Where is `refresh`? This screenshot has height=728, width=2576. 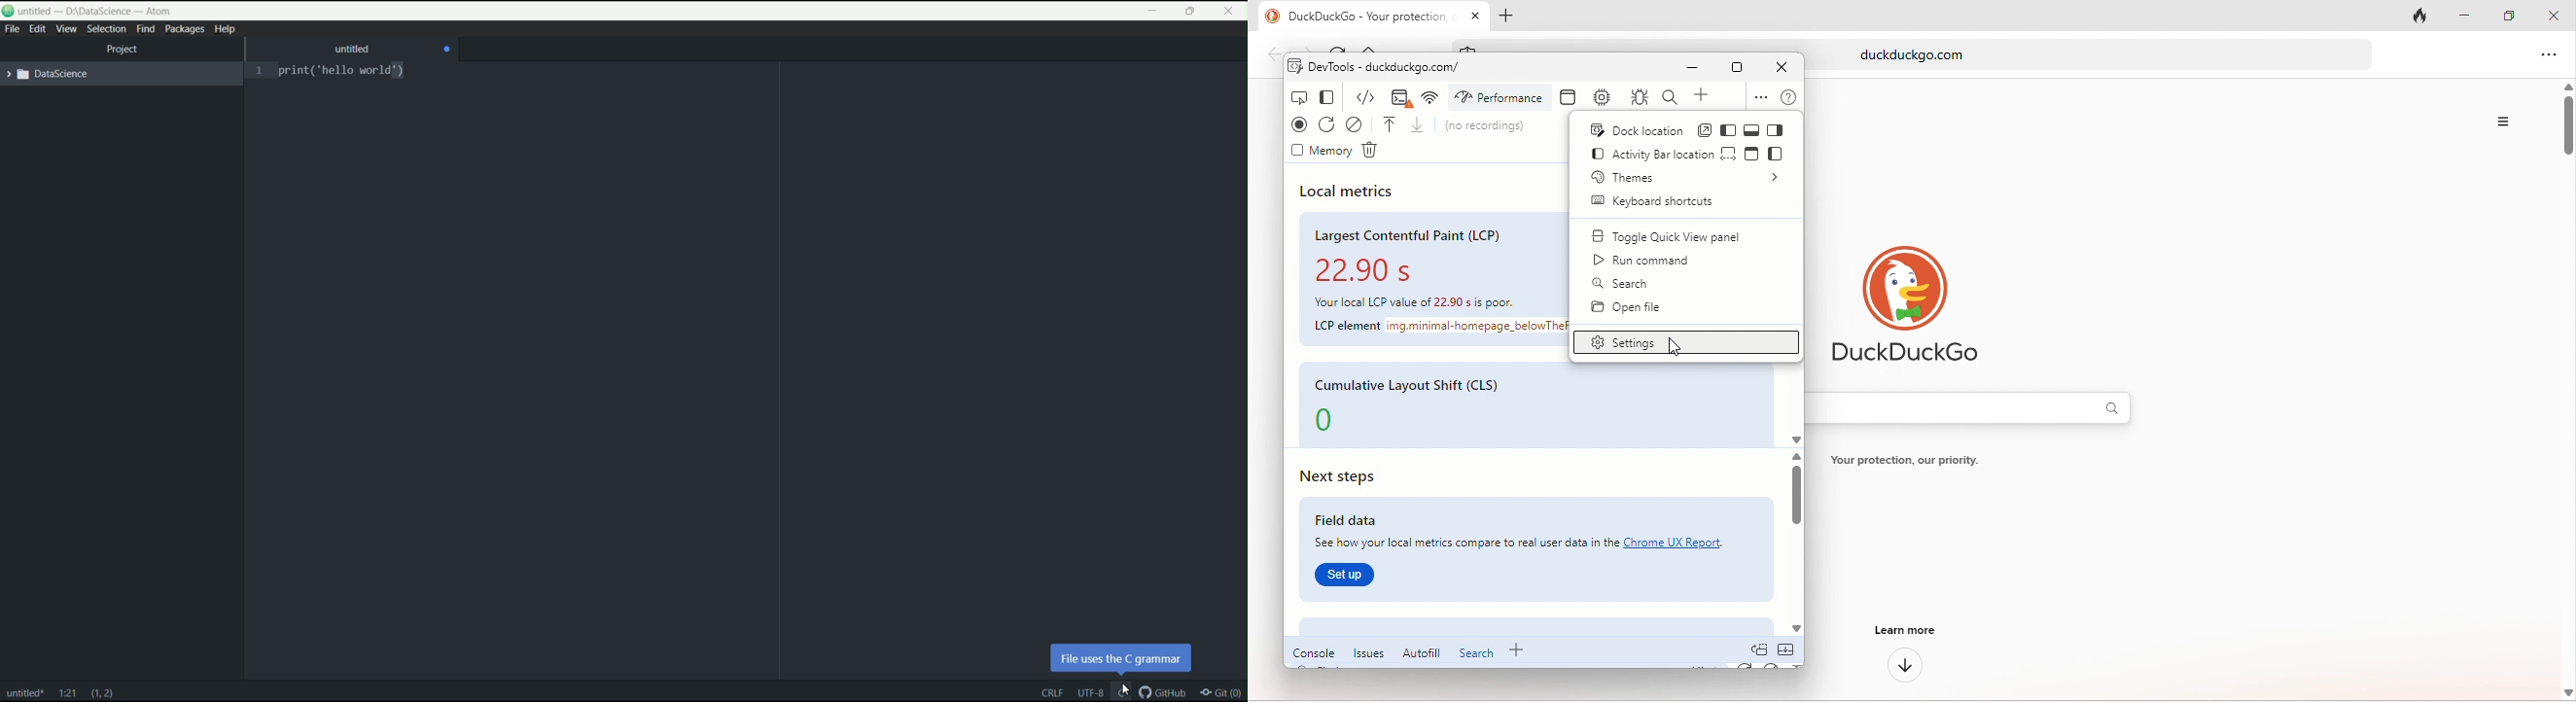
refresh is located at coordinates (1329, 125).